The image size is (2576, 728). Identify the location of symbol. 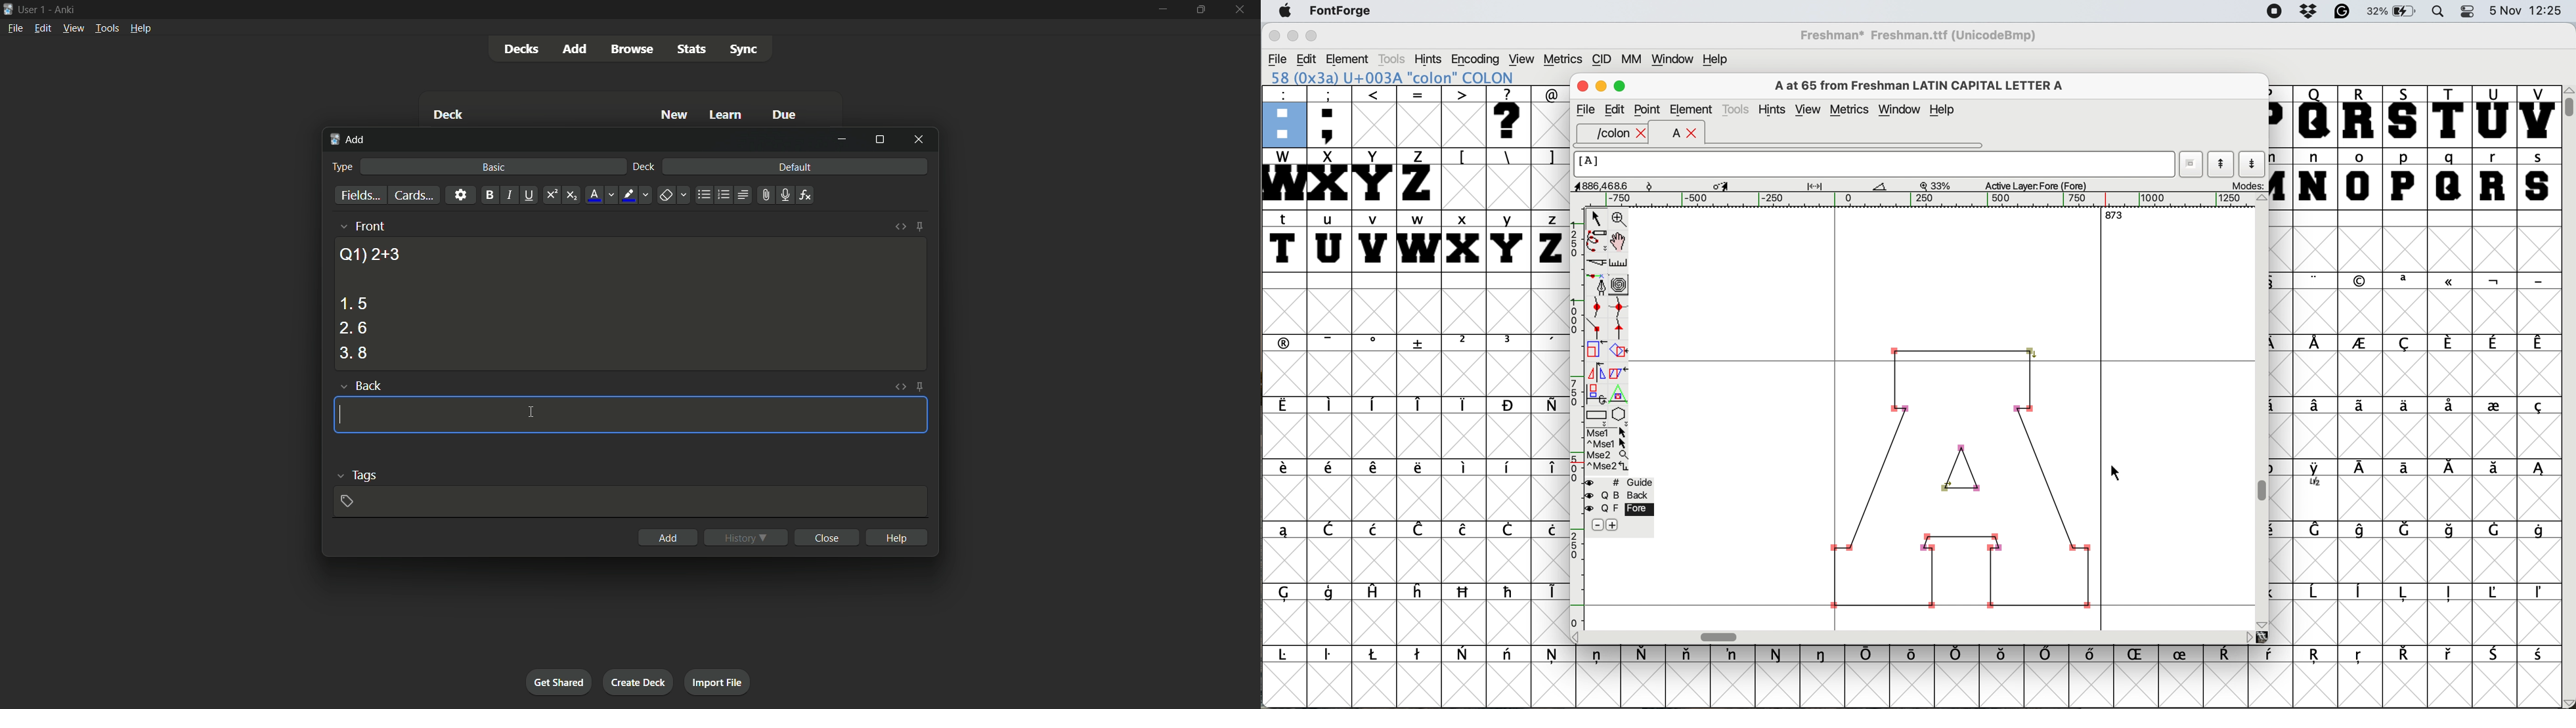
(2362, 404).